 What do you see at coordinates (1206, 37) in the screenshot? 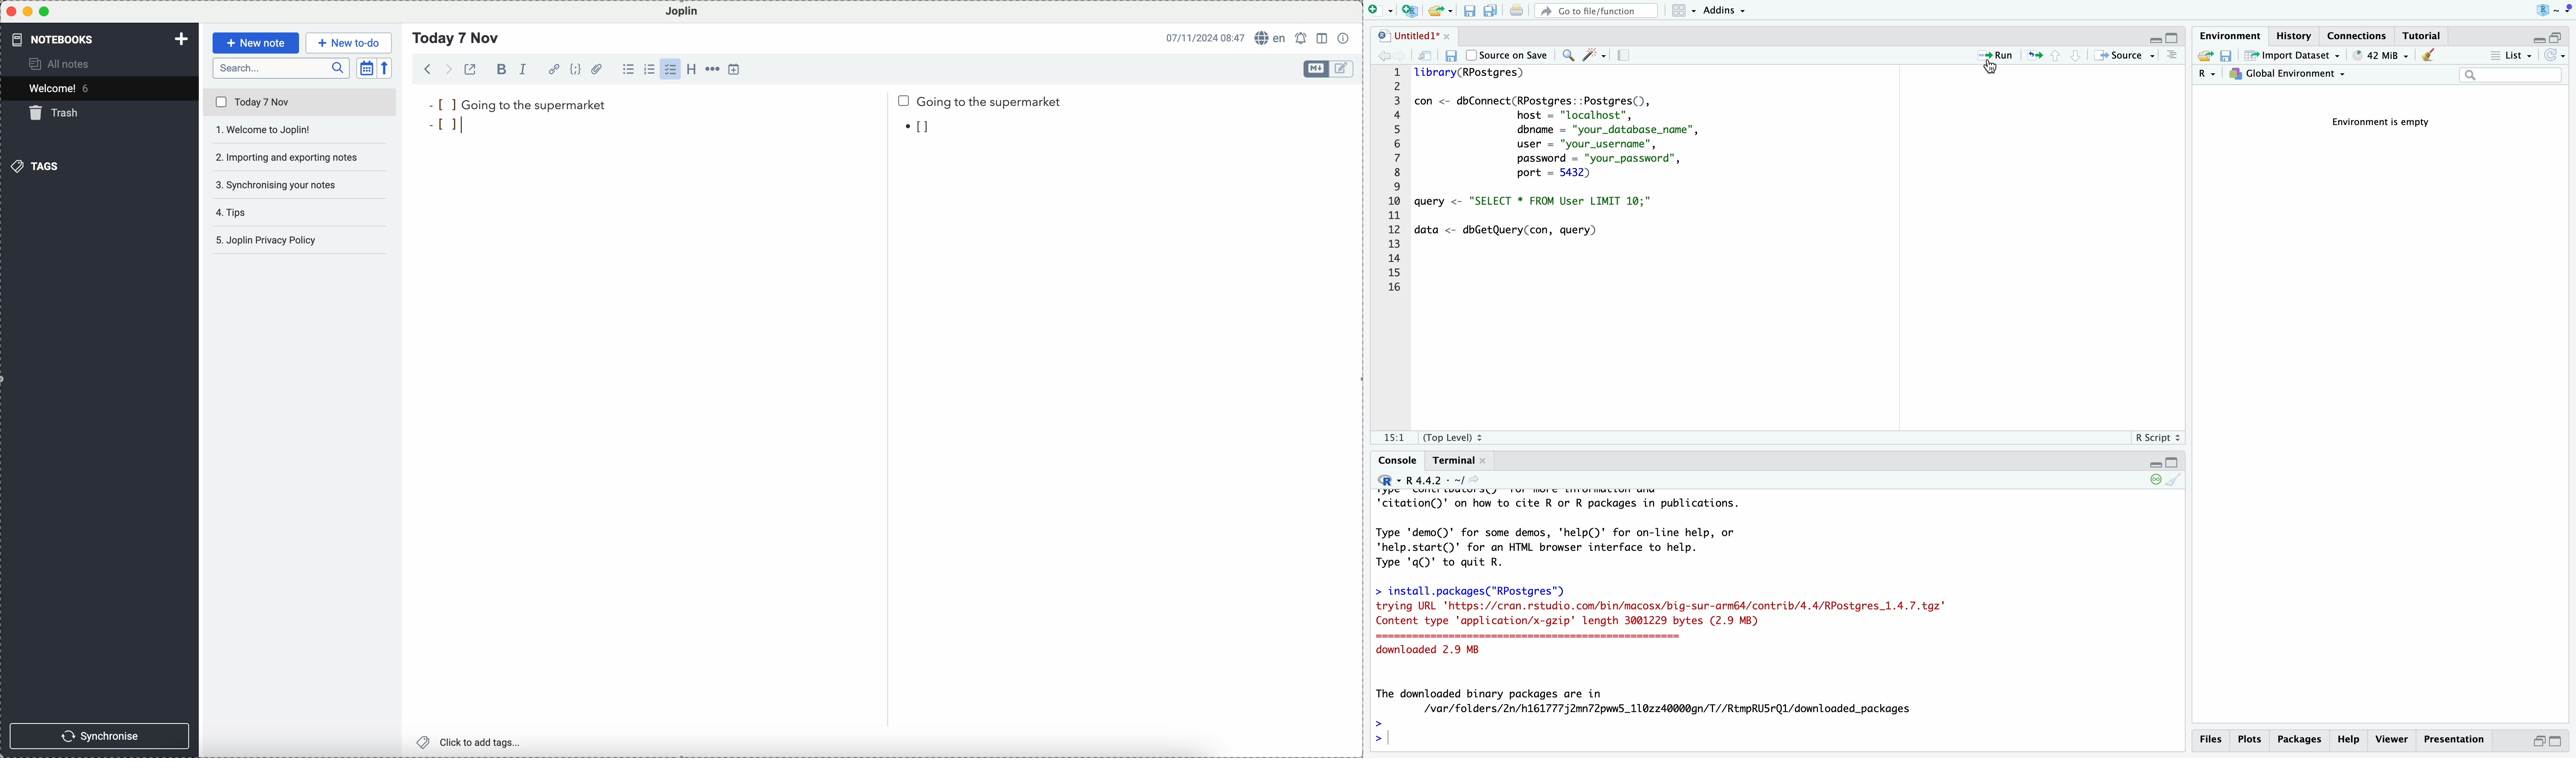
I see `date and hour` at bounding box center [1206, 37].